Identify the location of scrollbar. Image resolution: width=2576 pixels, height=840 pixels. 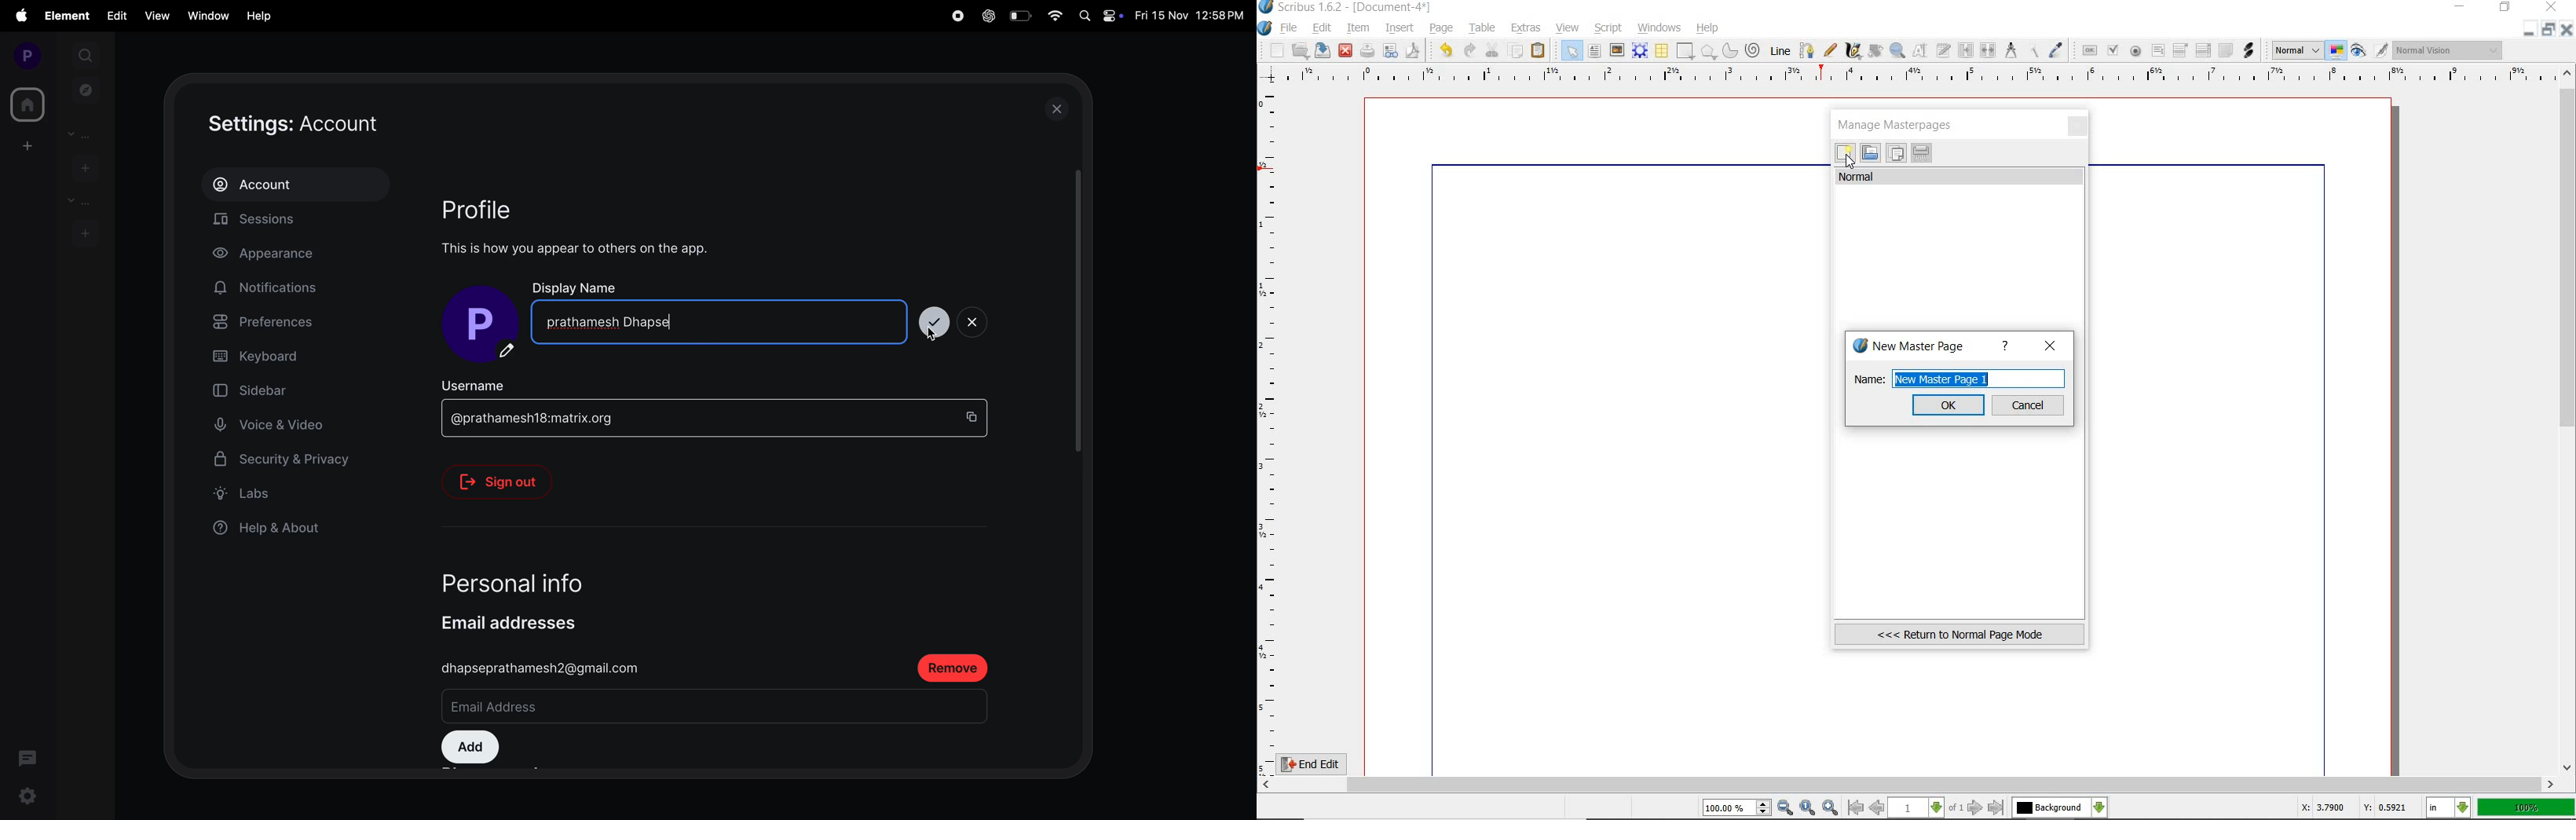
(2568, 419).